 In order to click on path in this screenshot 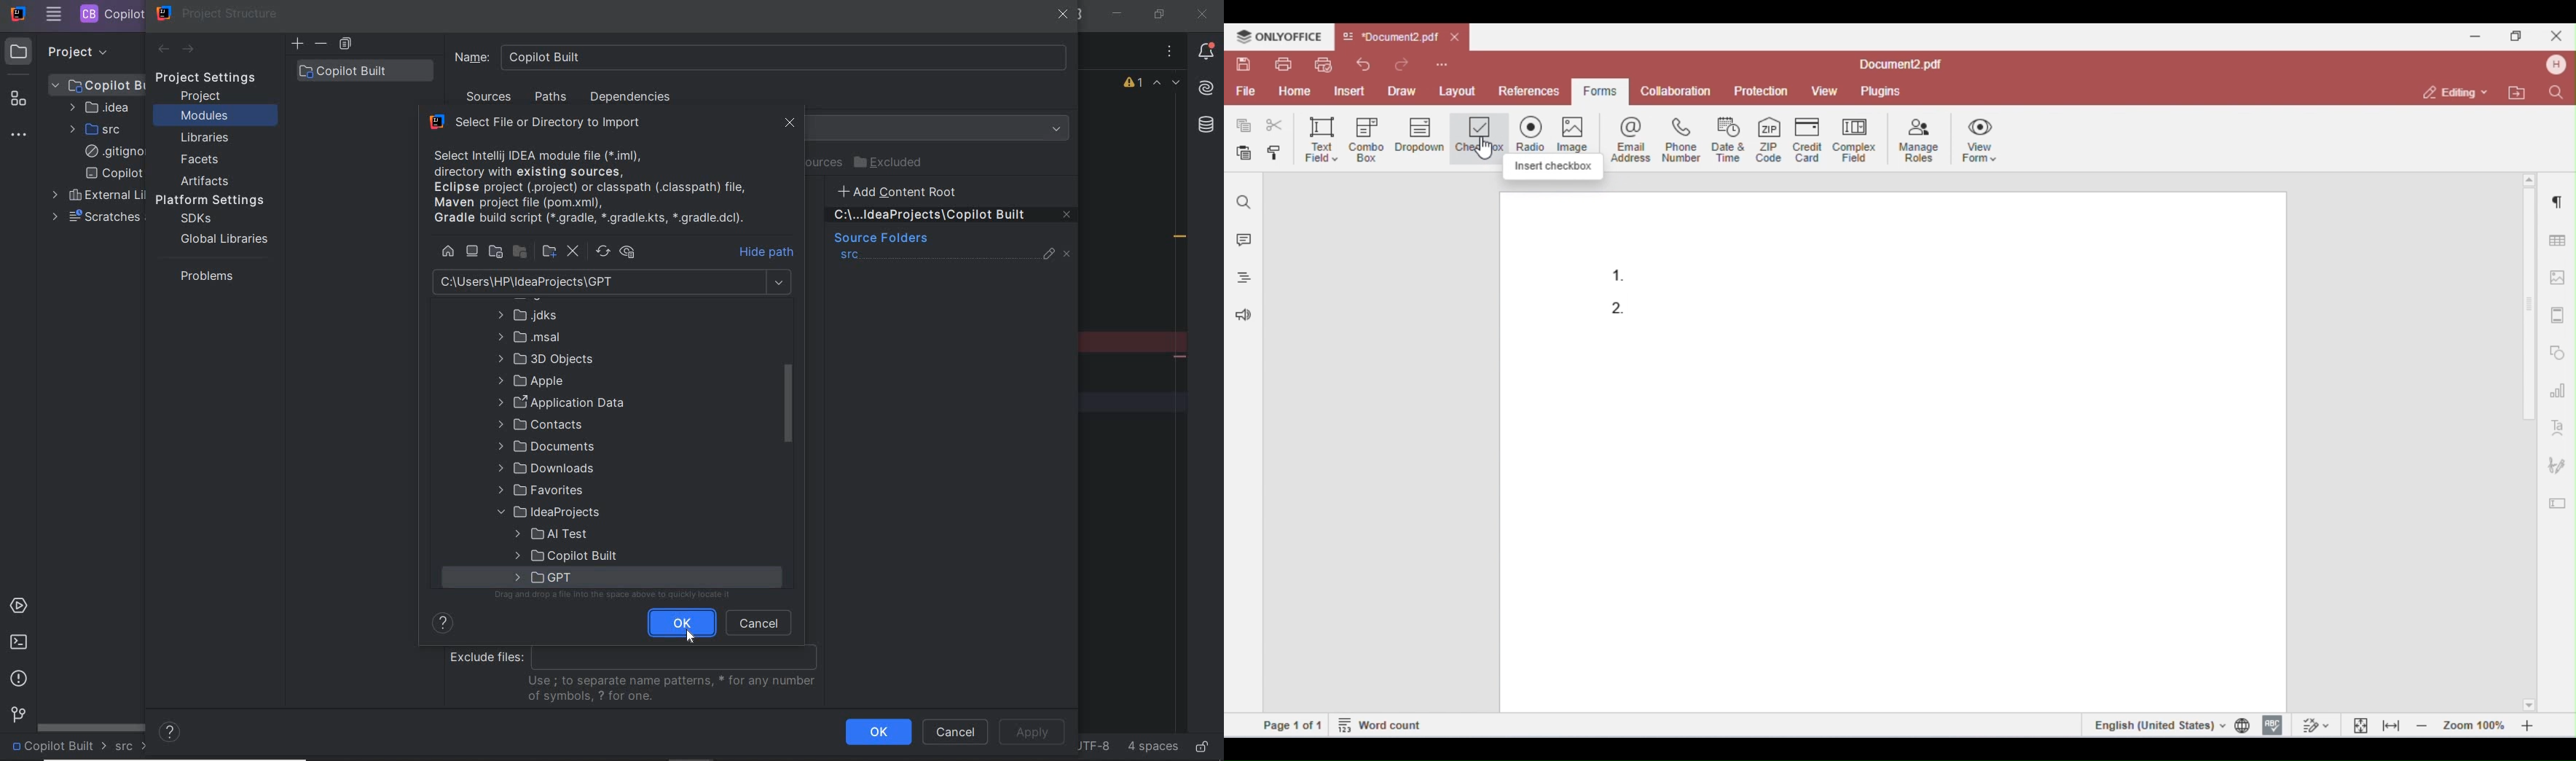, I will do `click(613, 282)`.